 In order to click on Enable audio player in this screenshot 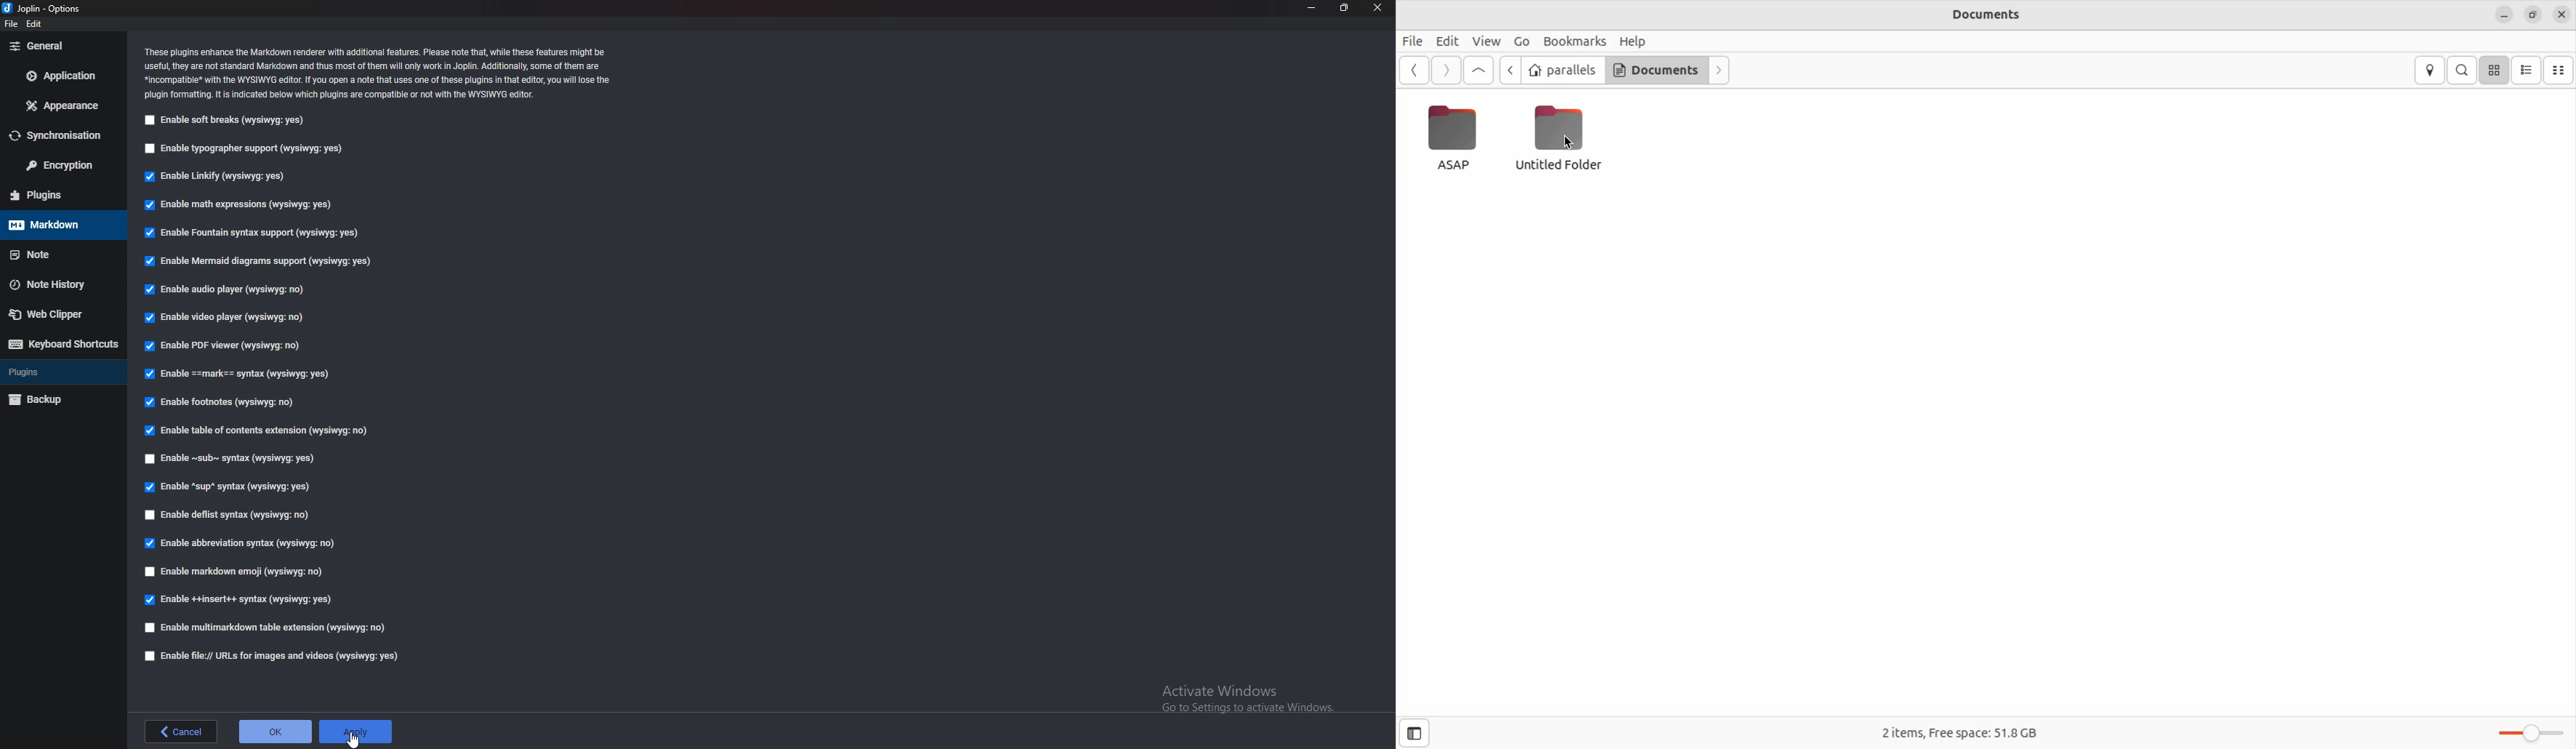, I will do `click(222, 289)`.